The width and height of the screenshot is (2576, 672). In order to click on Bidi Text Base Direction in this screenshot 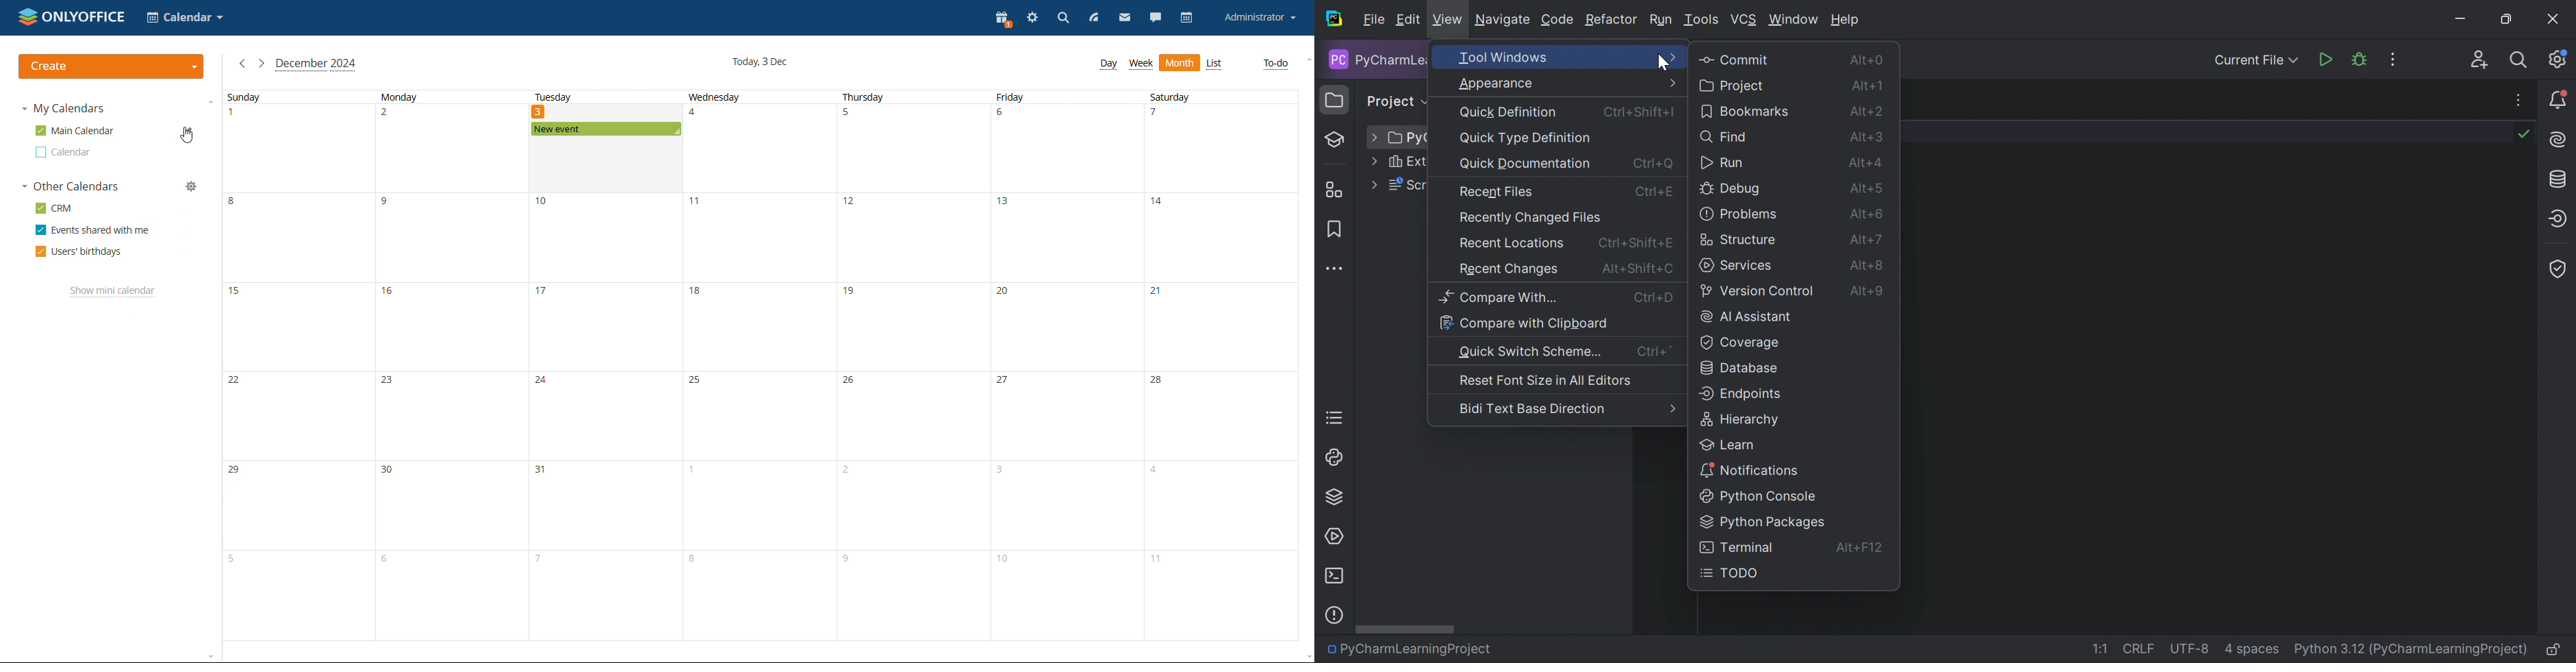, I will do `click(1533, 408)`.